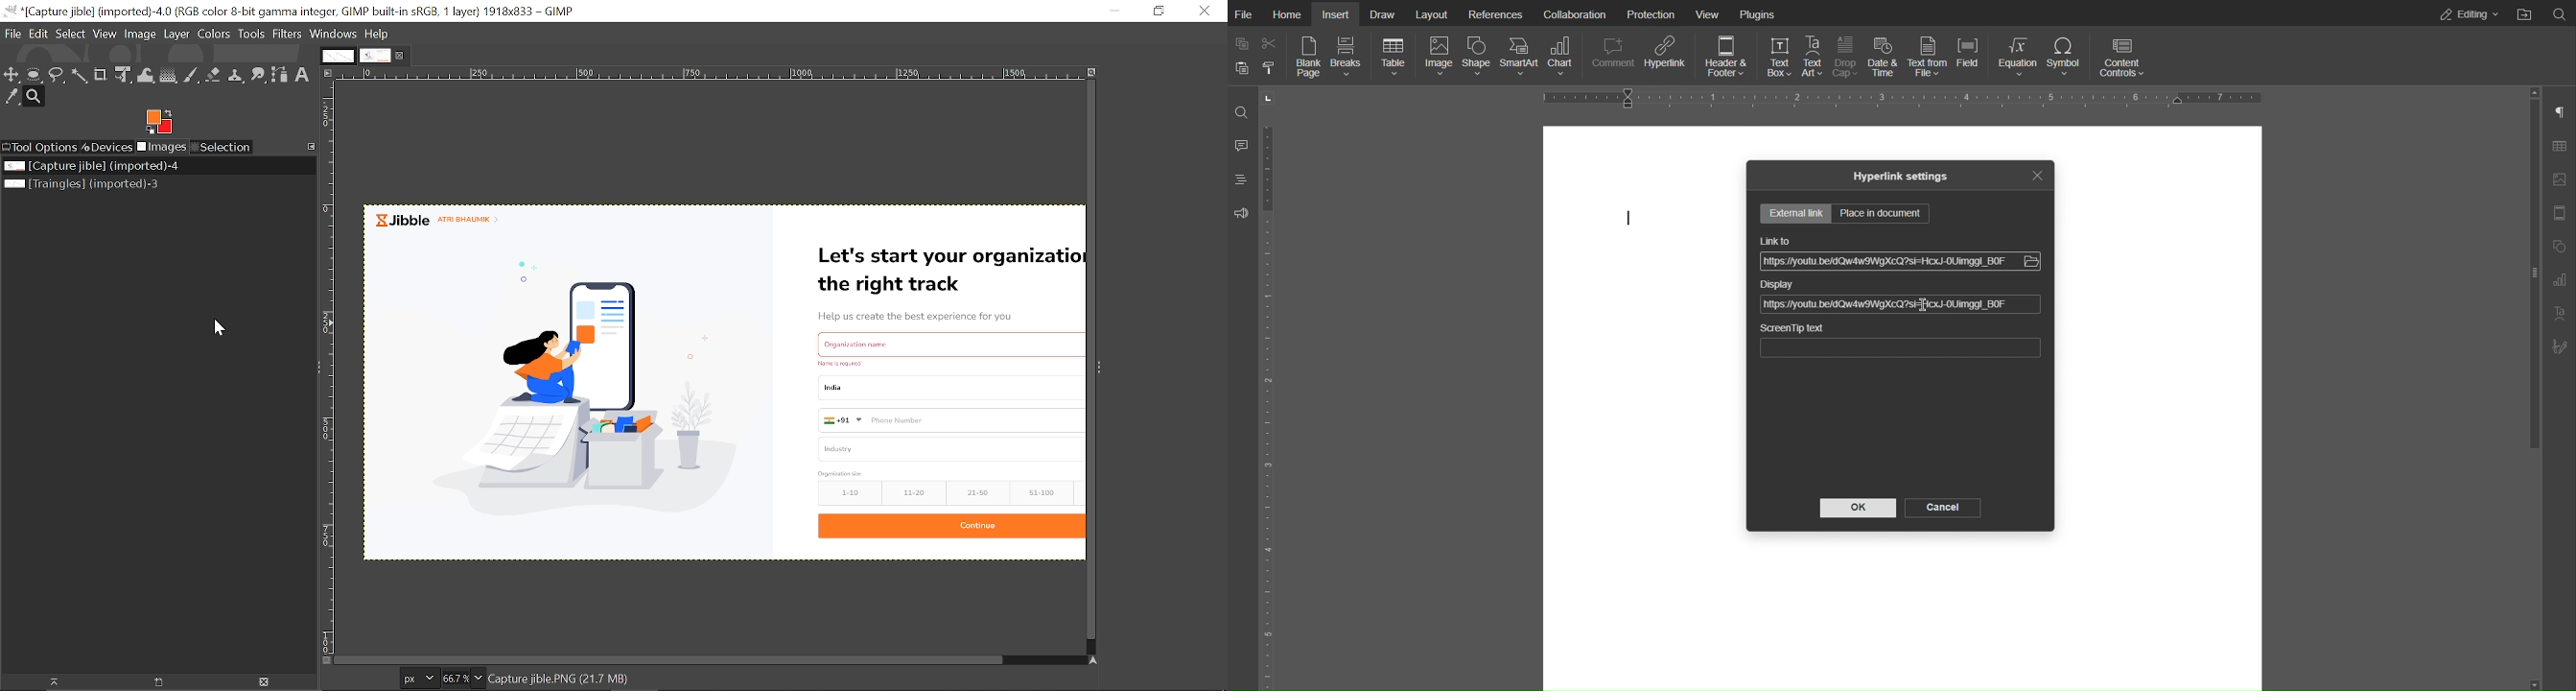 Image resolution: width=2576 pixels, height=700 pixels. Describe the element at coordinates (1930, 58) in the screenshot. I see `Text from File` at that location.